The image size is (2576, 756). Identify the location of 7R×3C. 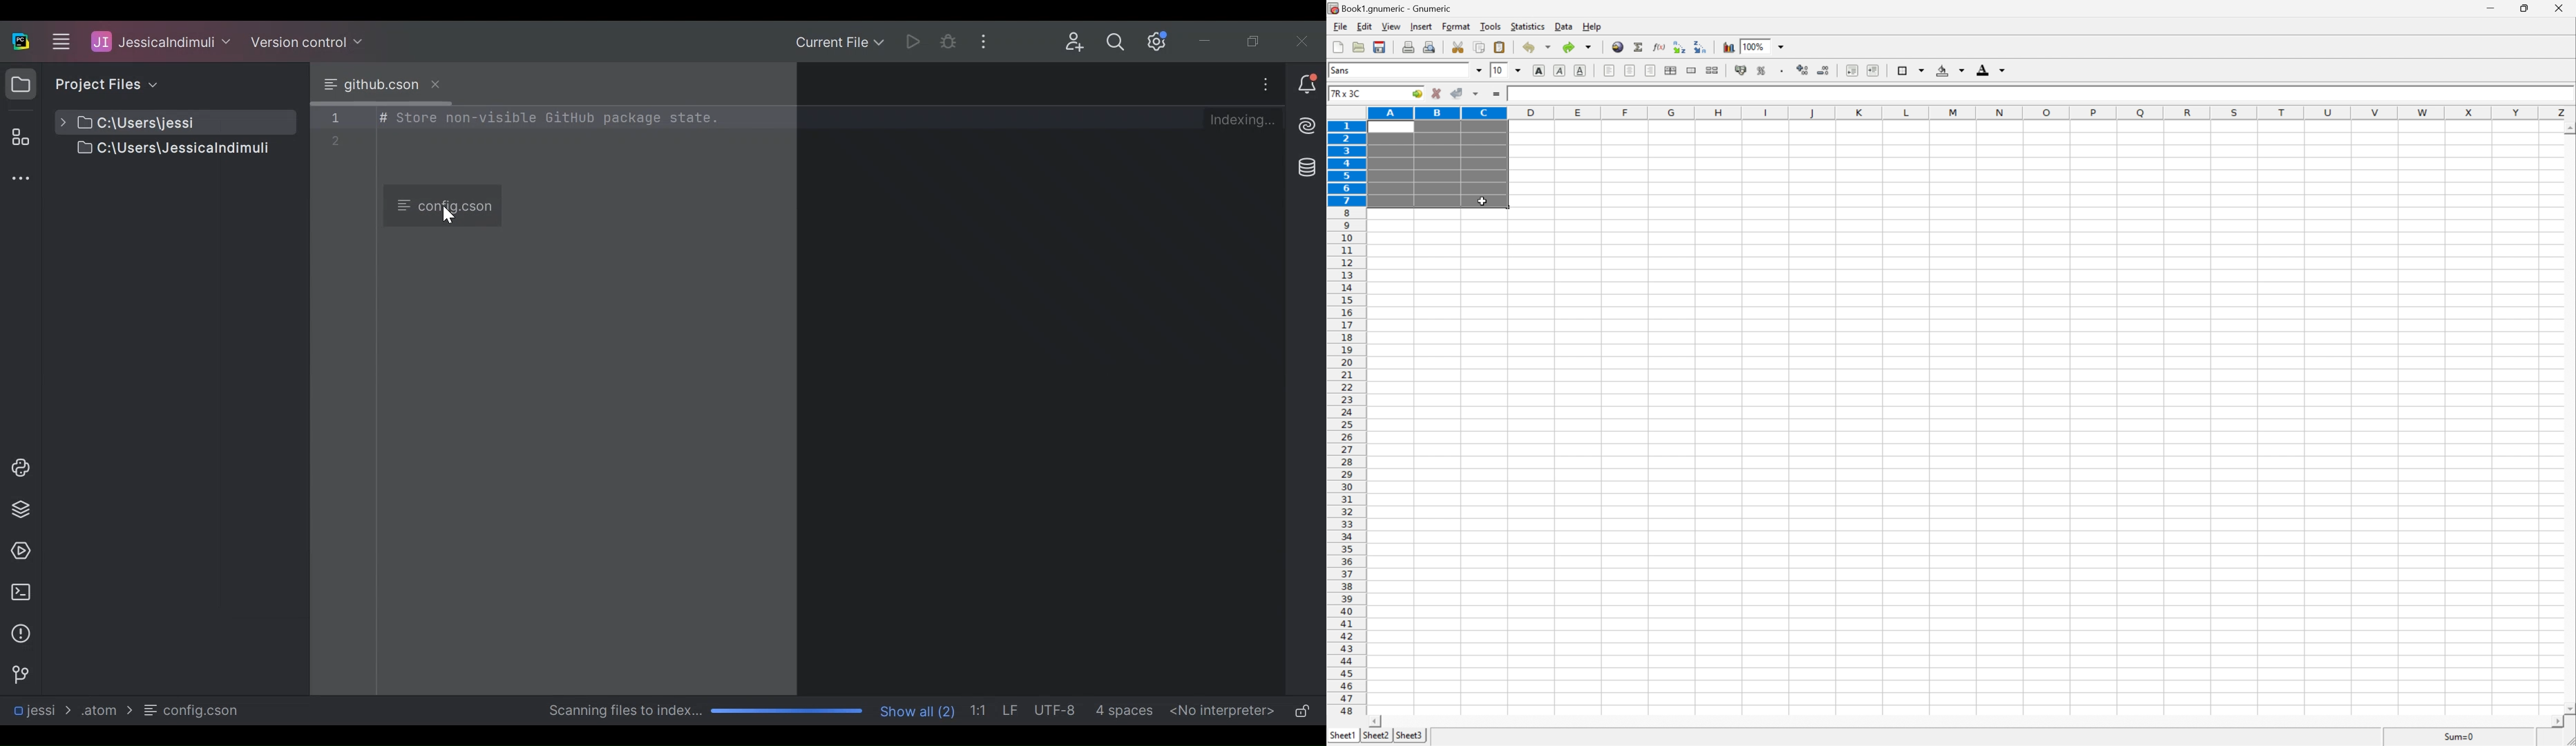
(1364, 94).